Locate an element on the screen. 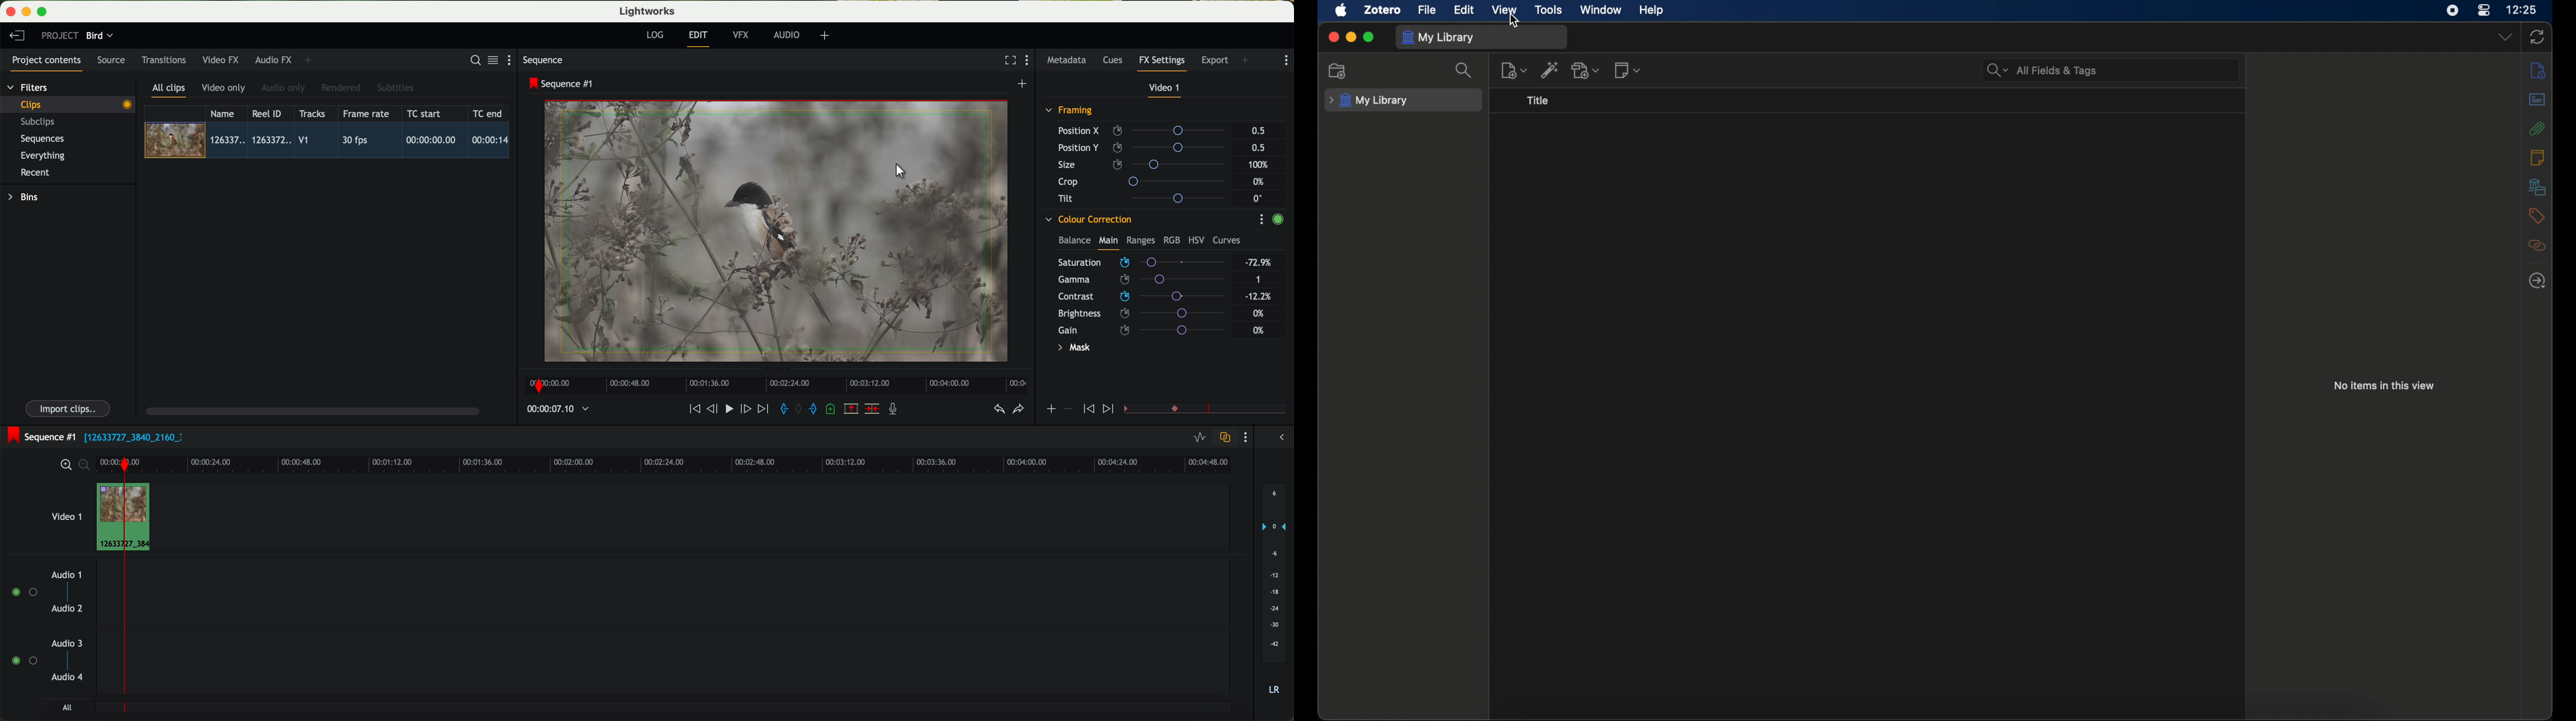 This screenshot has width=2576, height=728. title is located at coordinates (1537, 101).